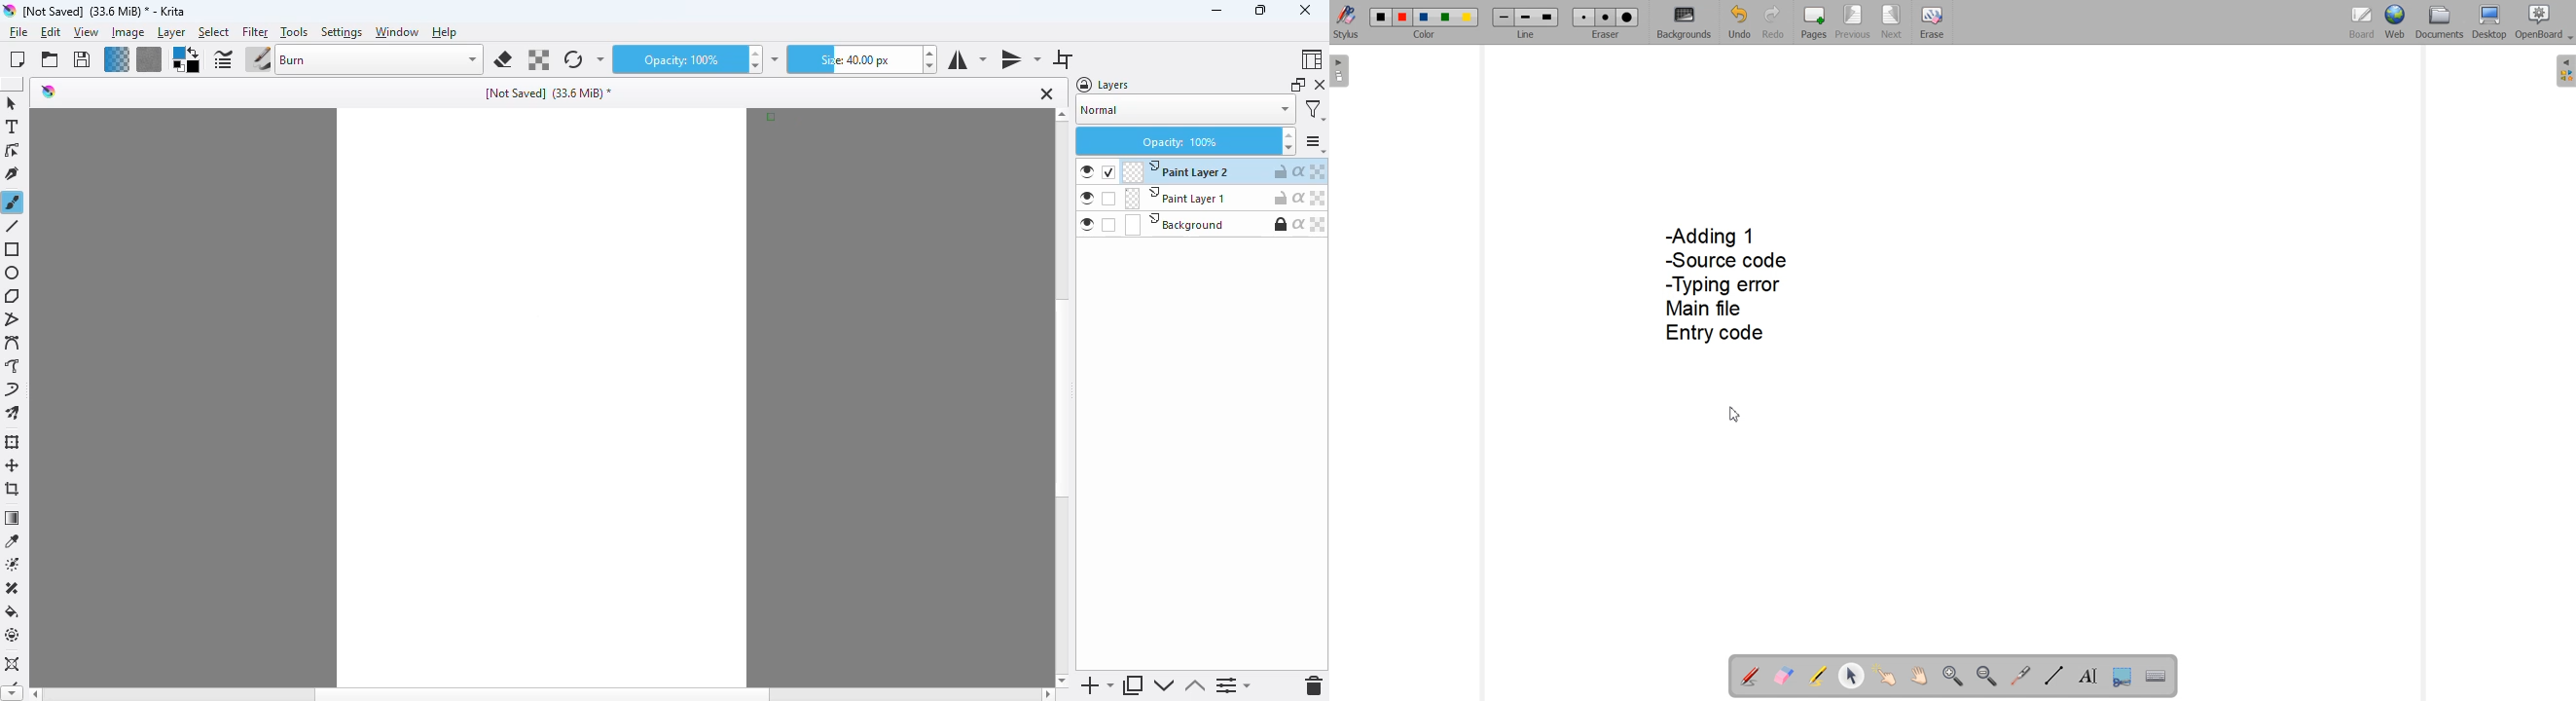 This screenshot has width=2576, height=728. What do you see at coordinates (1346, 25) in the screenshot?
I see `Stylus` at bounding box center [1346, 25].